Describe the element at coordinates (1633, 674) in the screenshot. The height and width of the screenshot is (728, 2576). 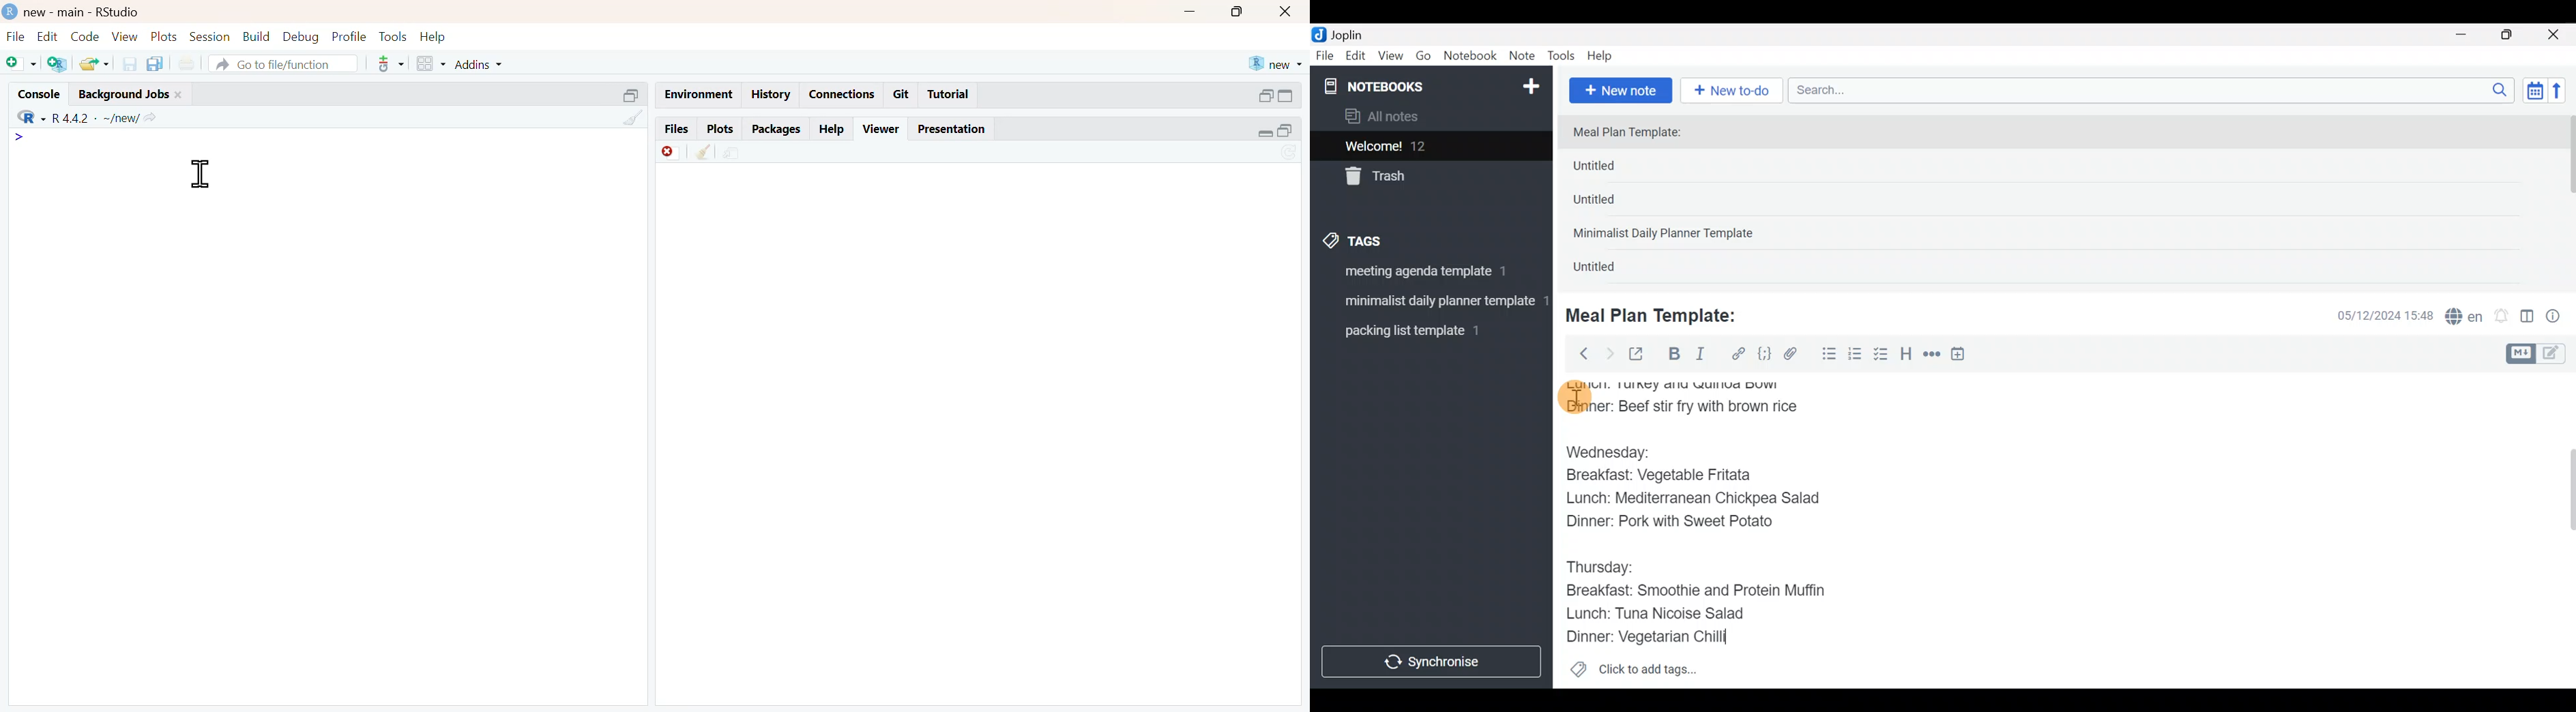
I see `Click to add tags` at that location.